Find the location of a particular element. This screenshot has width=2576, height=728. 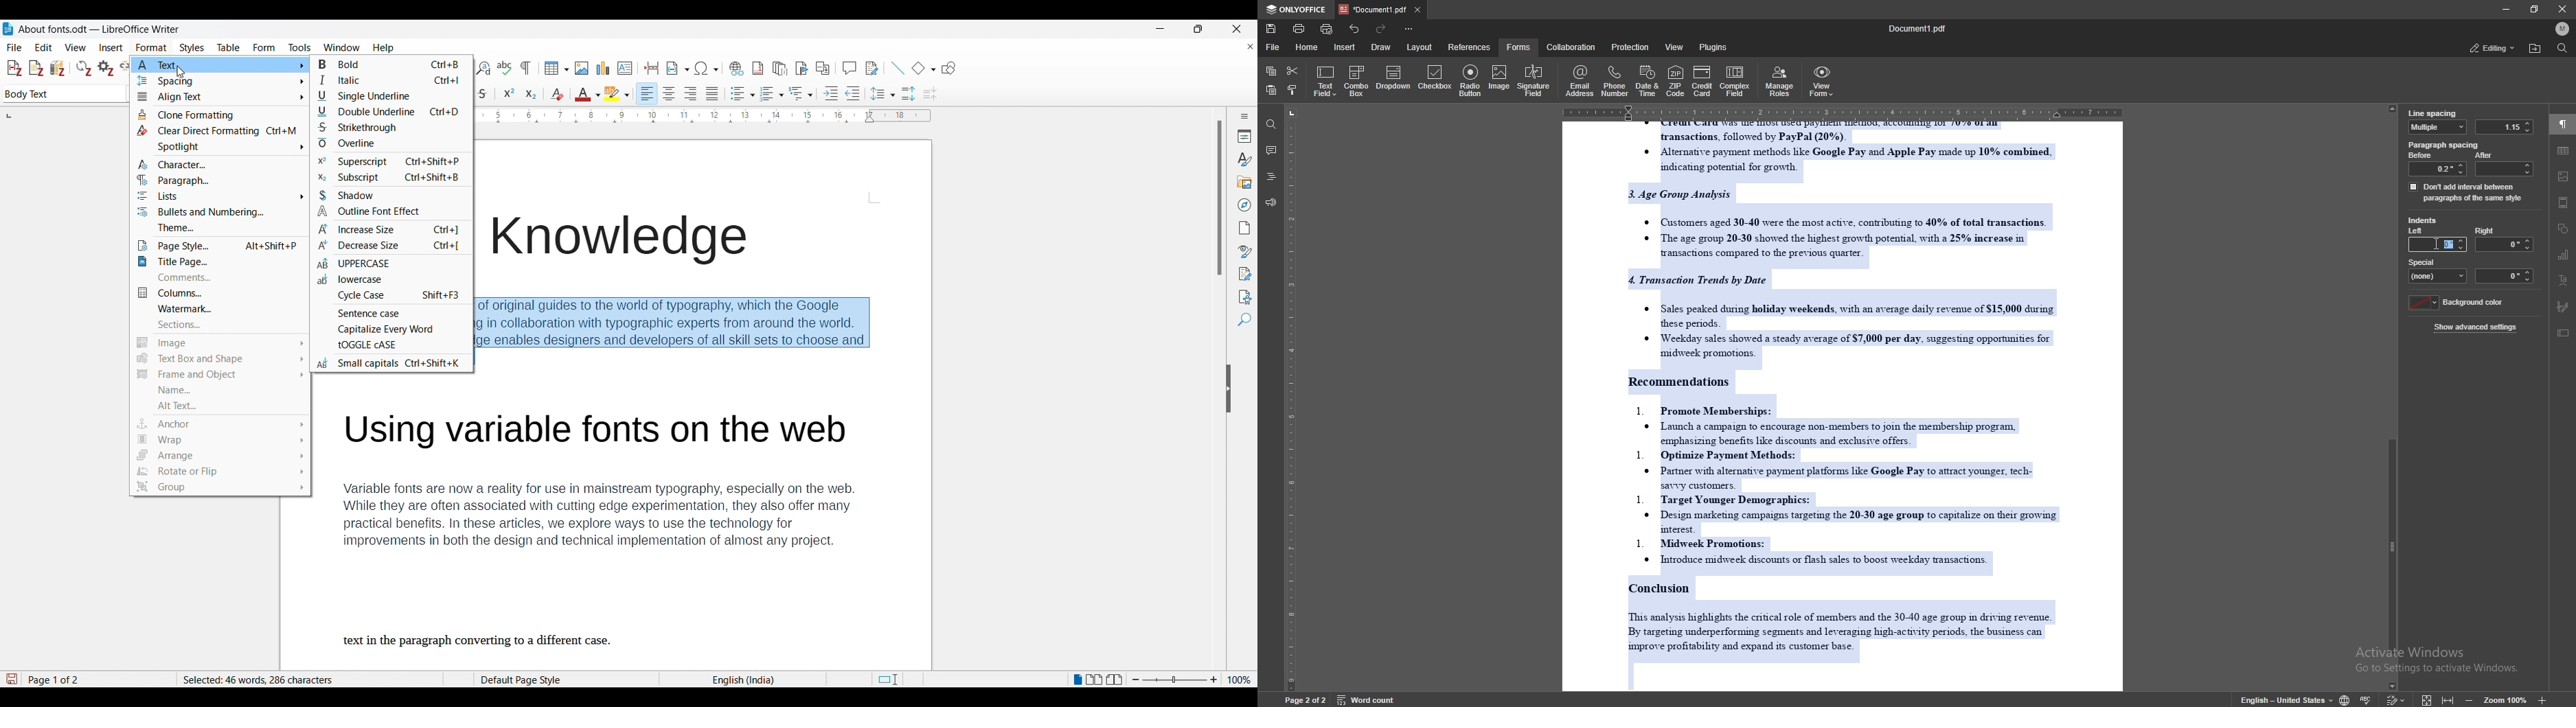

Add\Edit citation is located at coordinates (14, 69).